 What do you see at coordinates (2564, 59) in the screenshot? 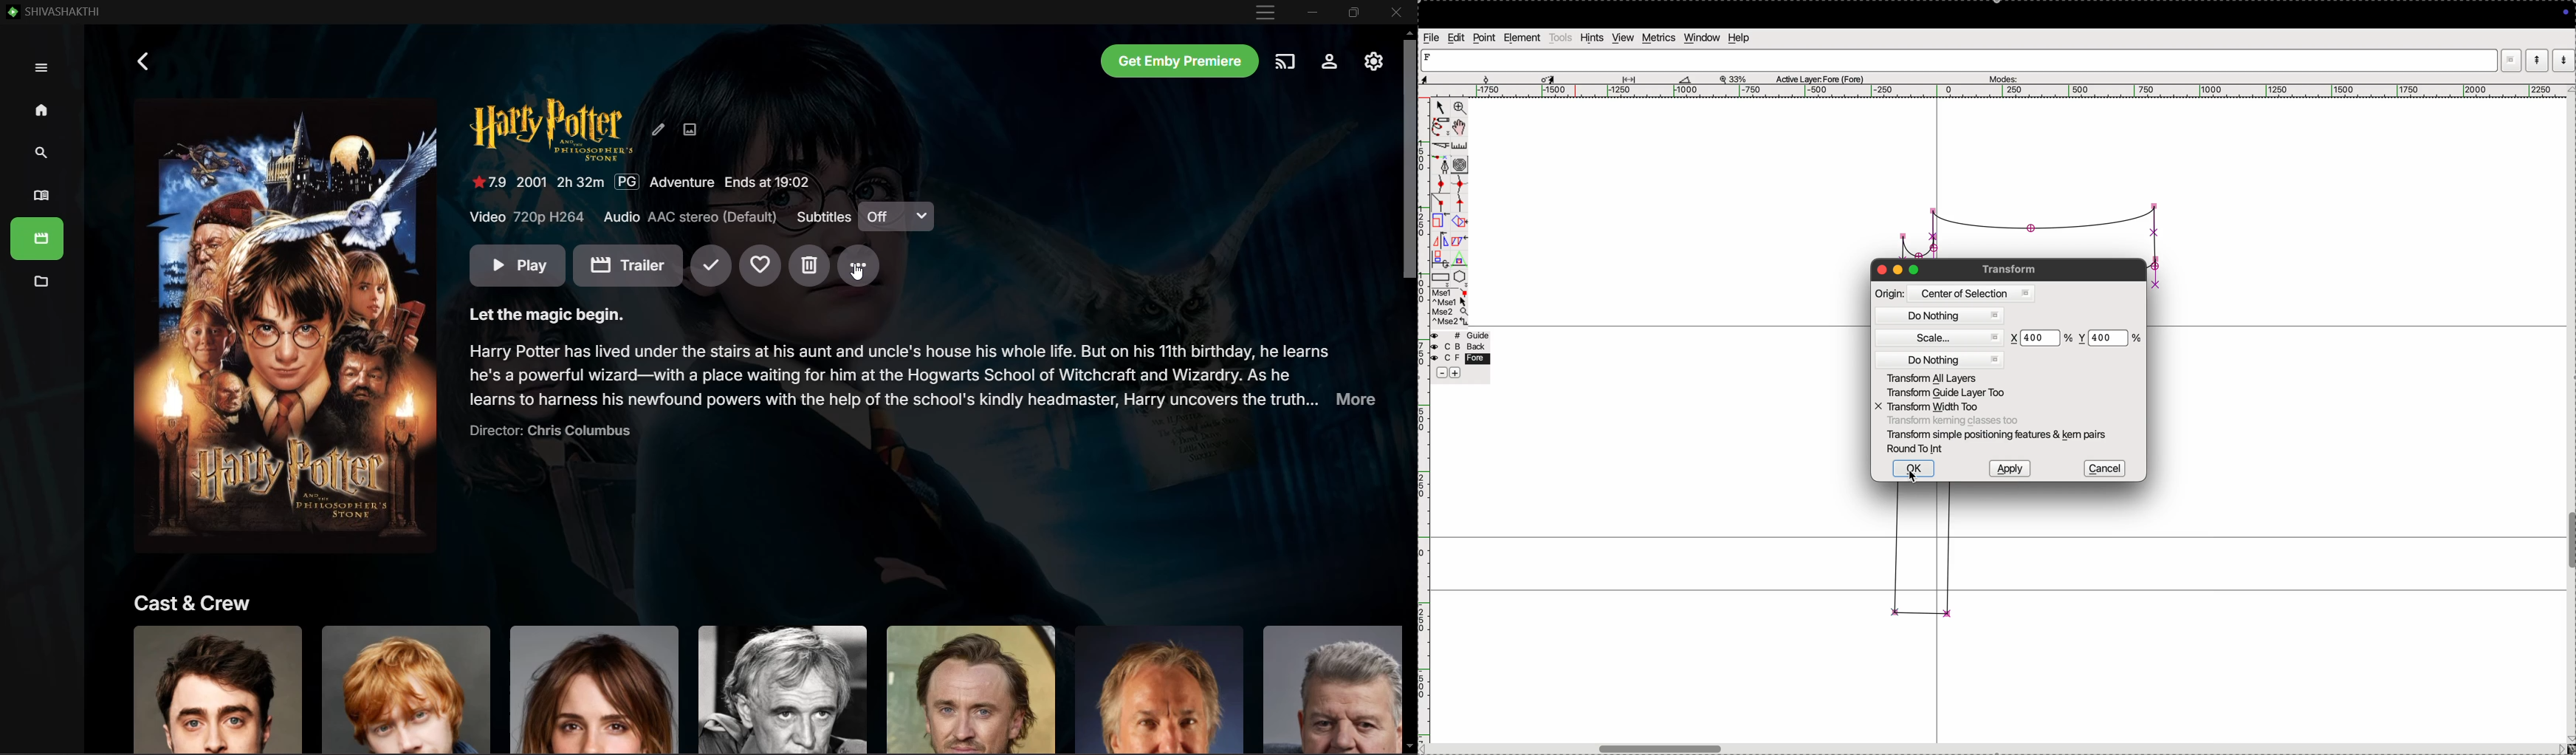
I see `mode down` at bounding box center [2564, 59].